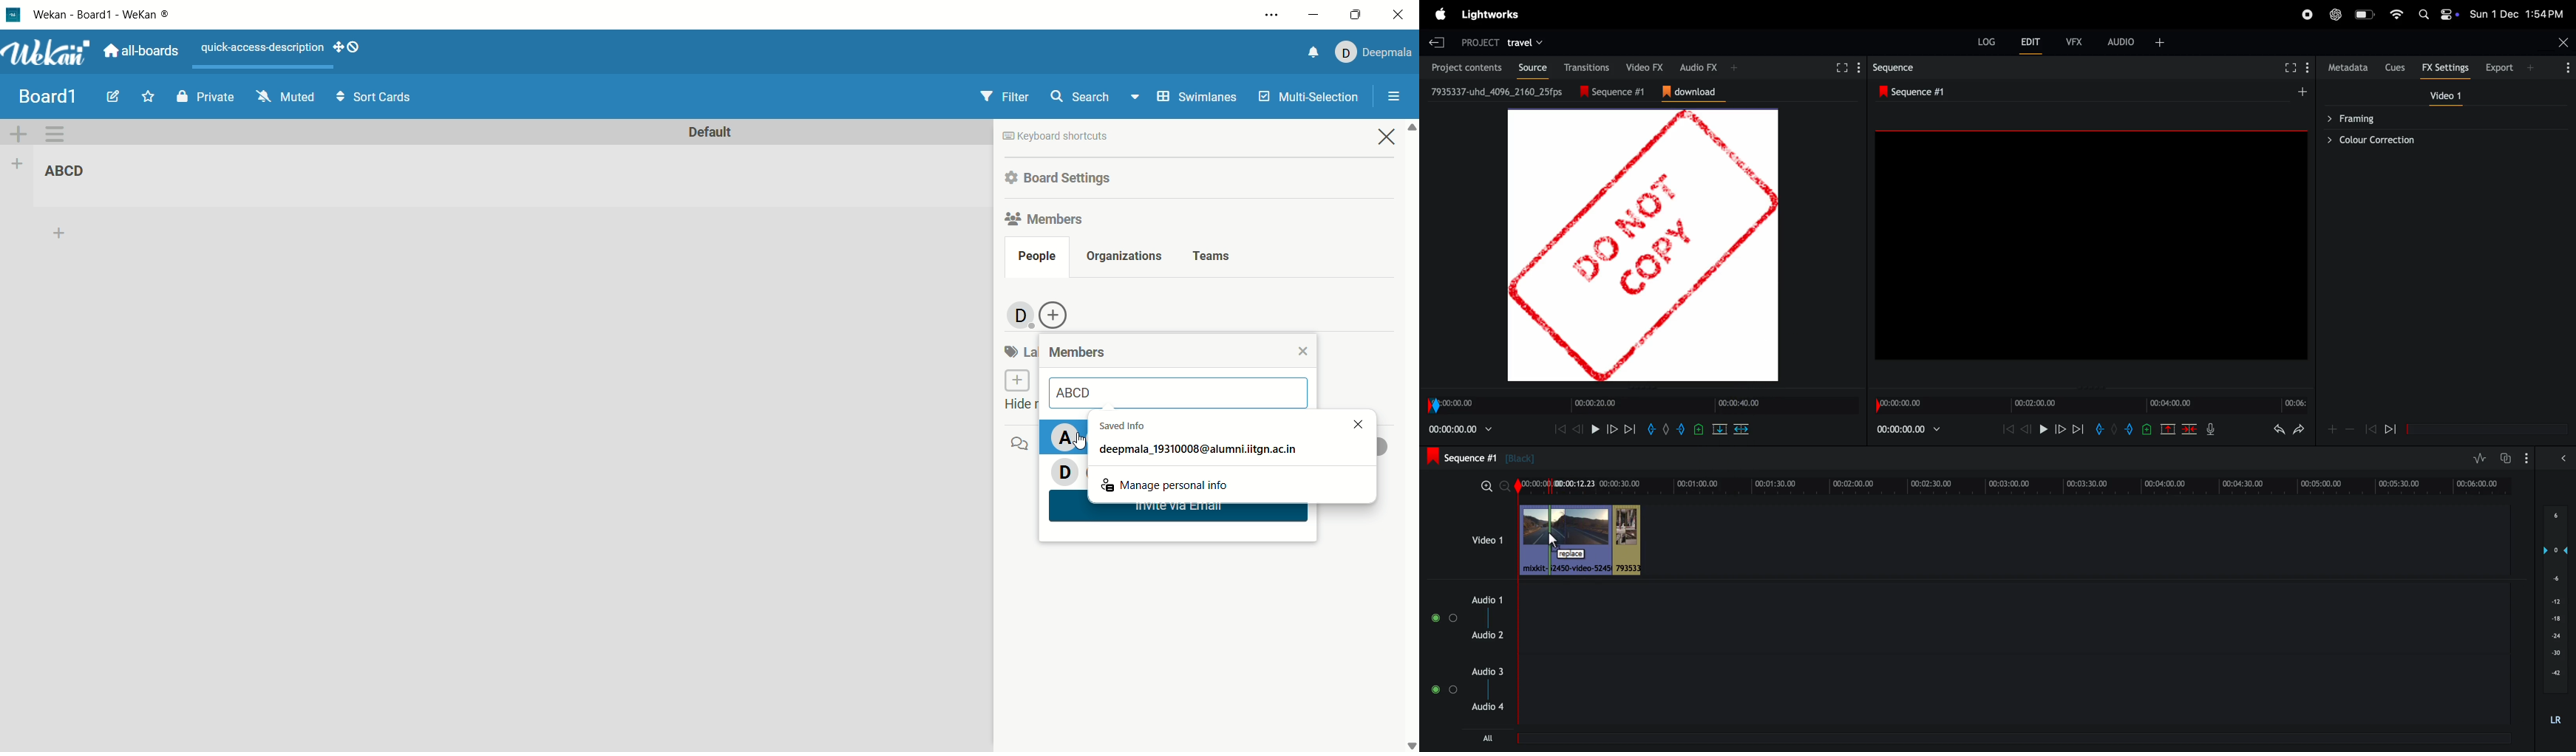  I want to click on members, so click(1081, 353).